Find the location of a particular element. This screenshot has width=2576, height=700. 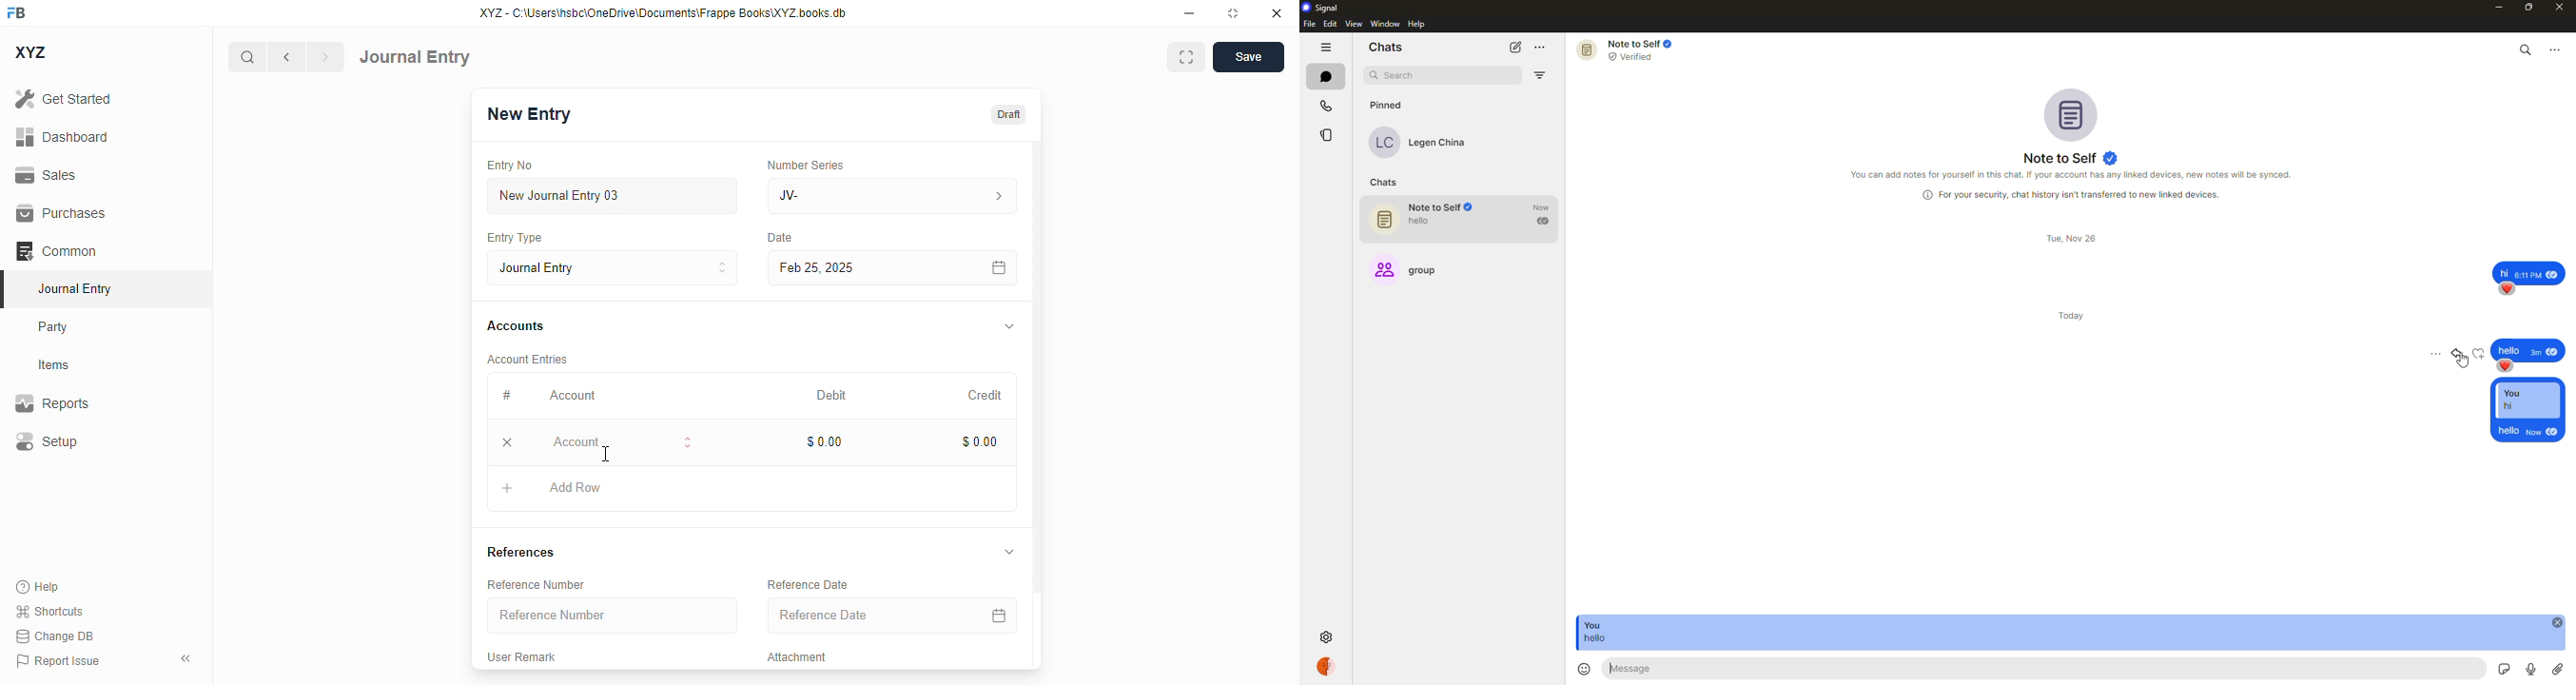

close is located at coordinates (1277, 12).